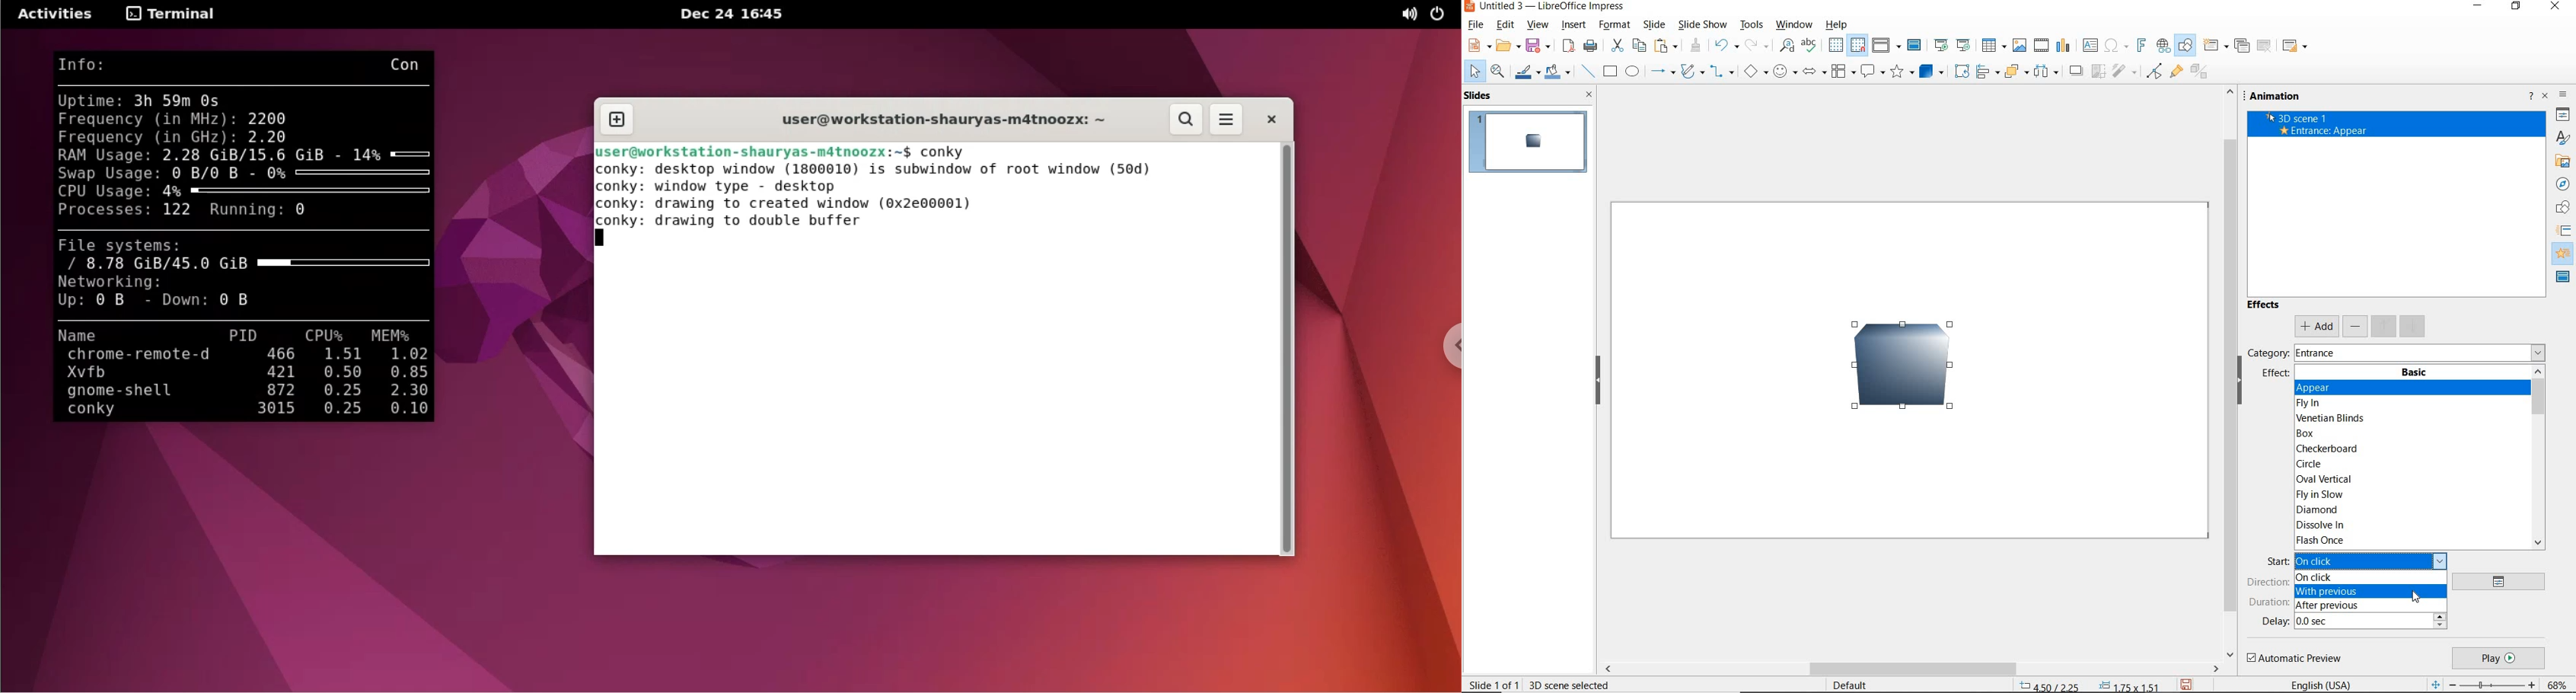  What do you see at coordinates (2564, 277) in the screenshot?
I see `master slides` at bounding box center [2564, 277].